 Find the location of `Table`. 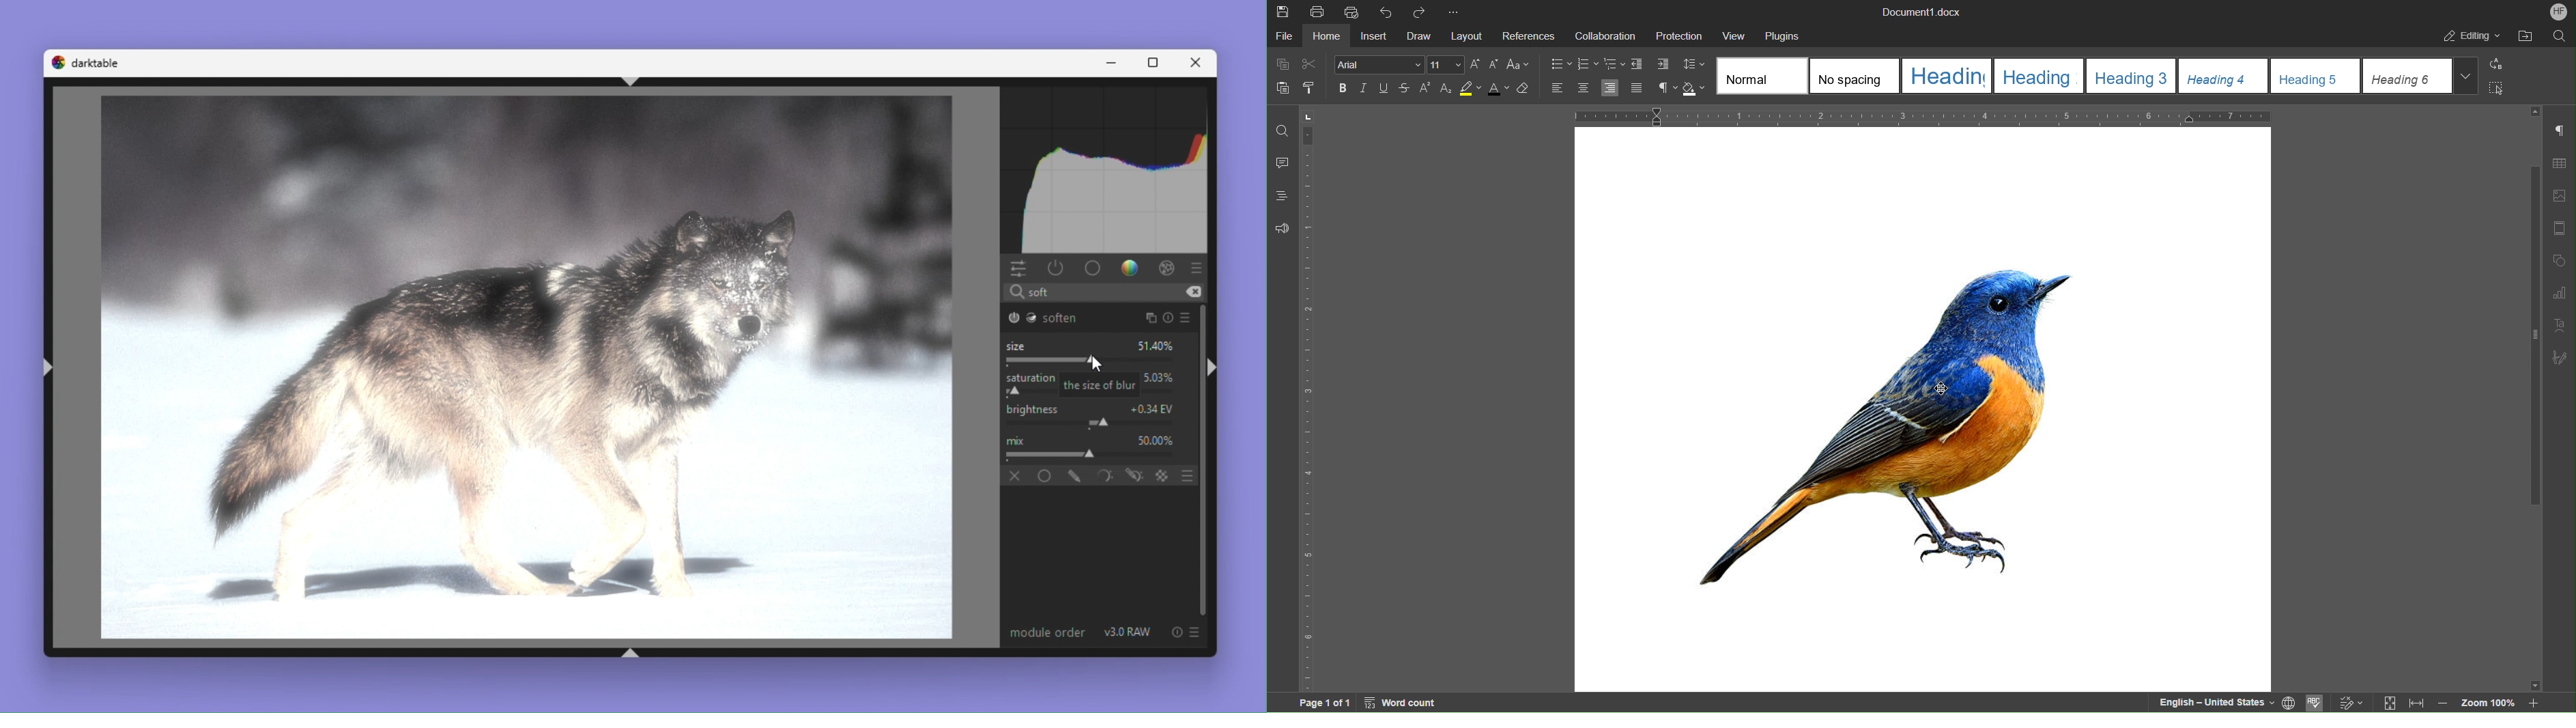

Table is located at coordinates (2559, 167).